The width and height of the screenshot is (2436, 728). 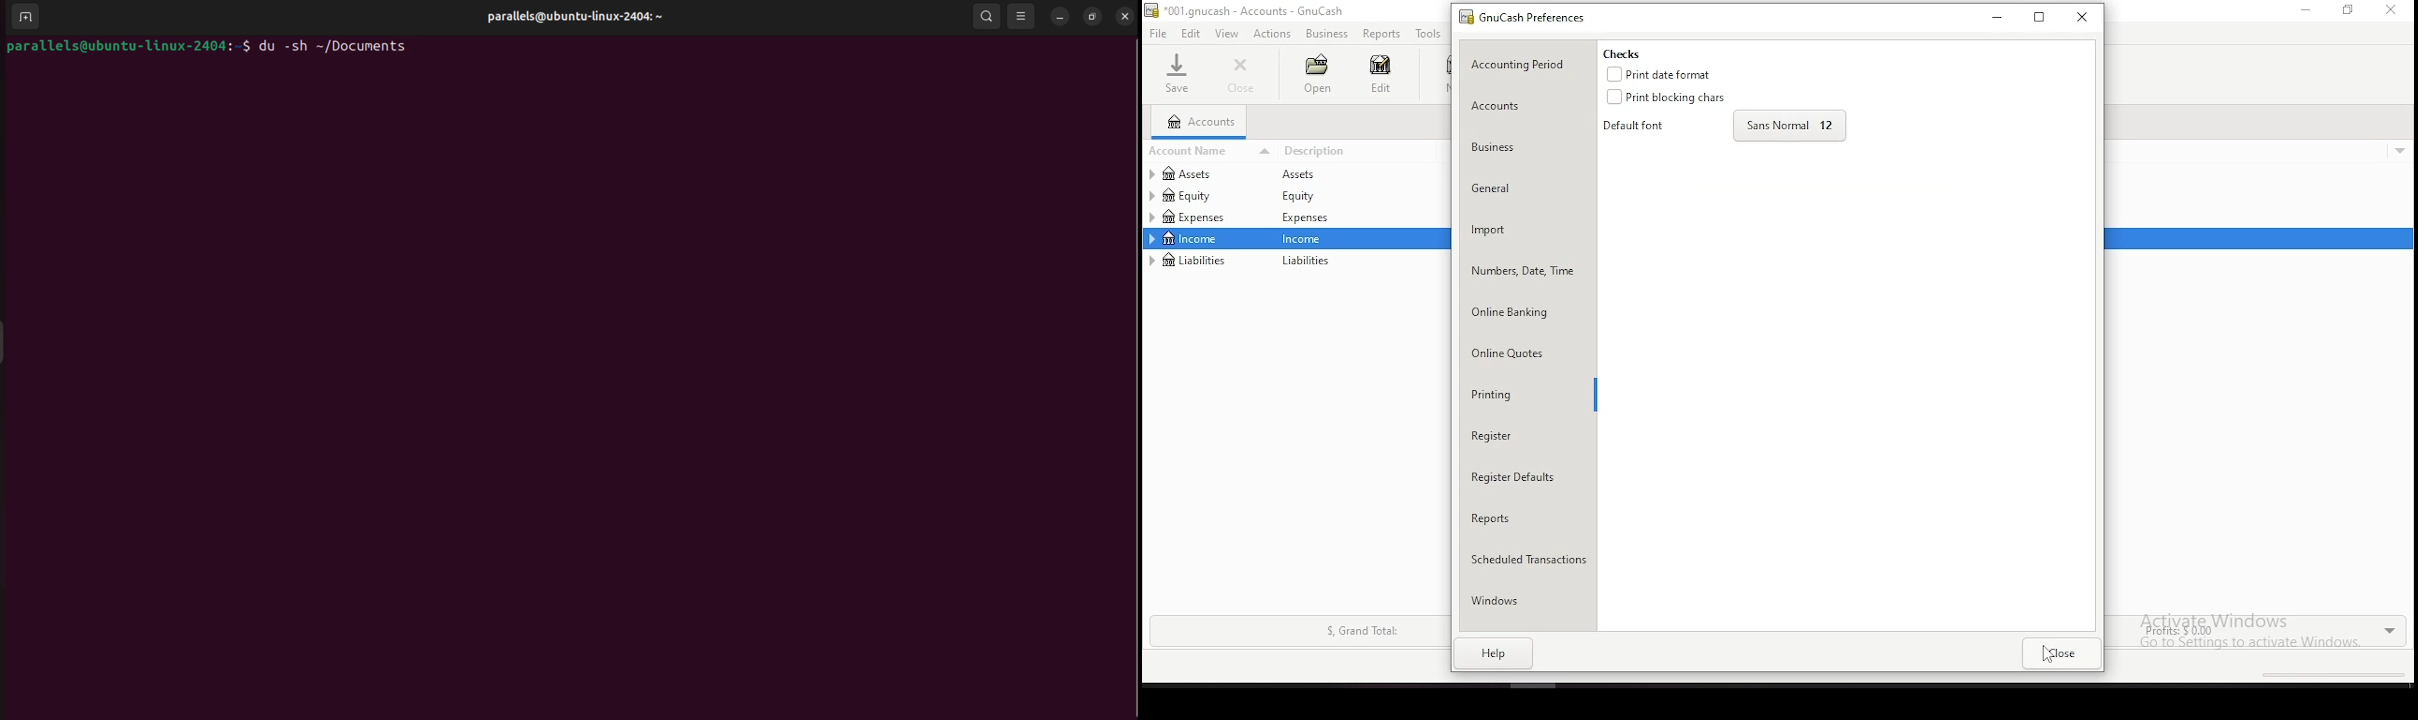 I want to click on online banking, so click(x=1524, y=314).